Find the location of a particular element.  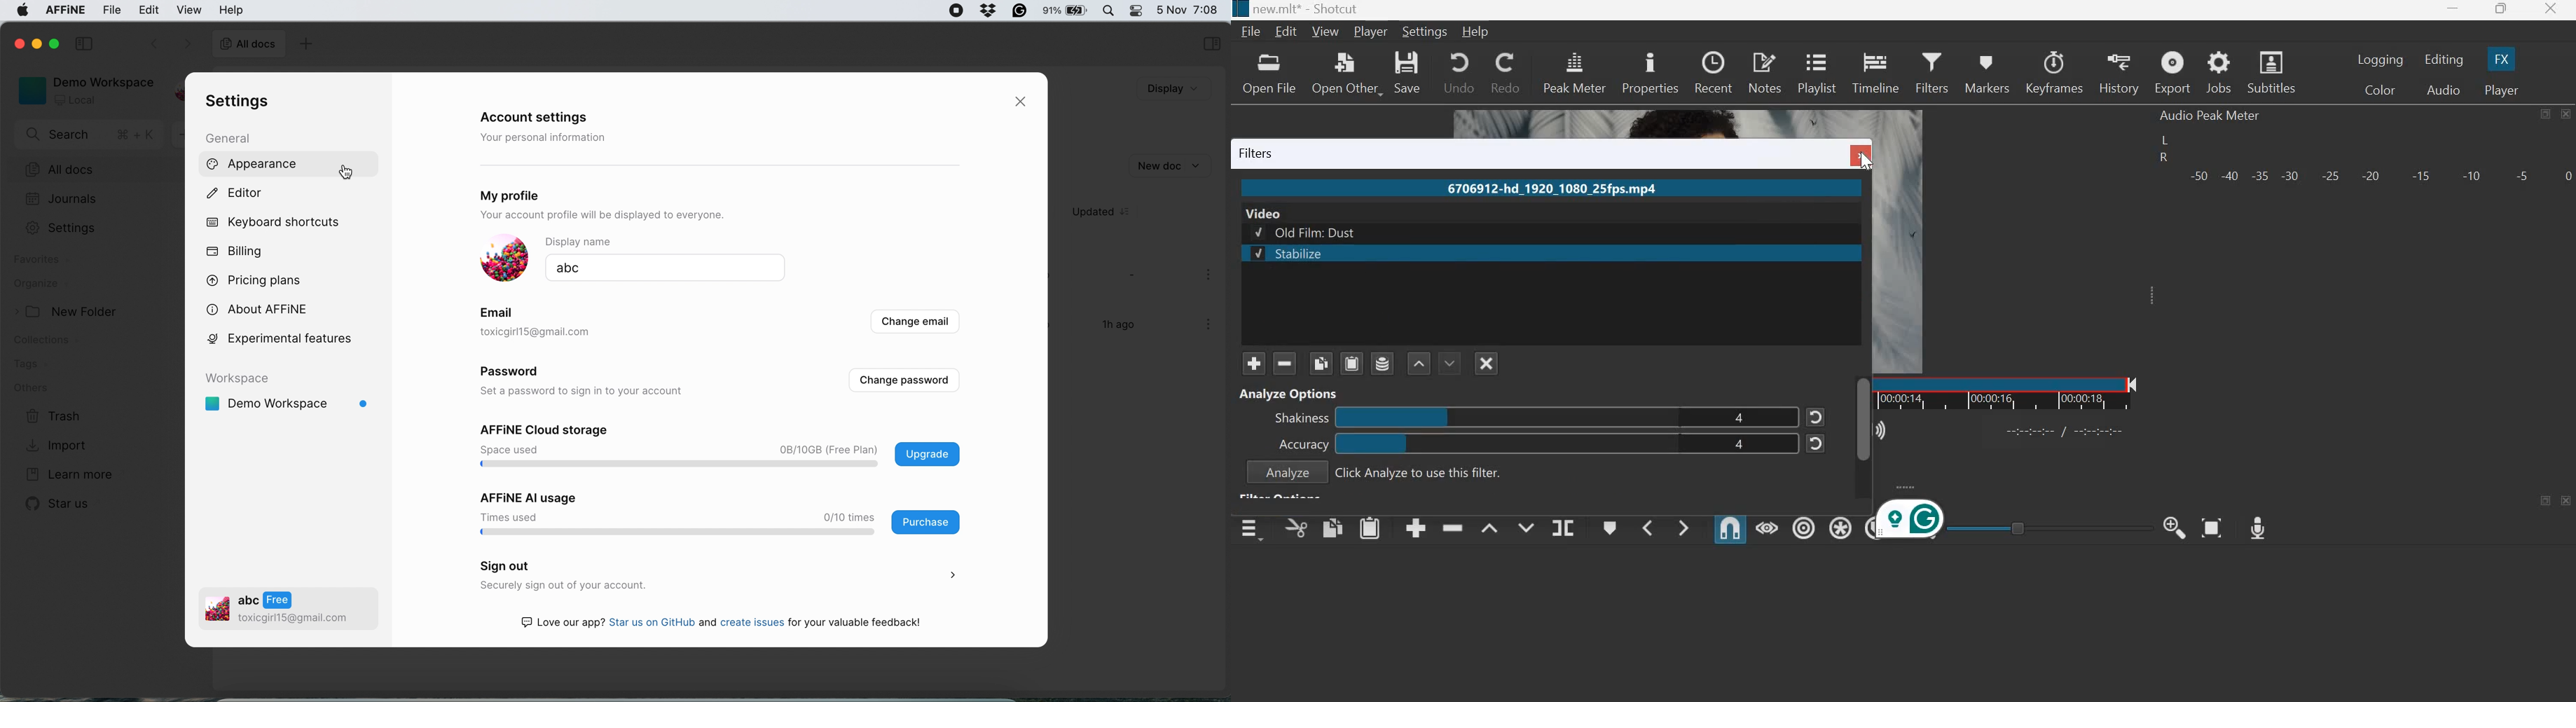

minimise is located at coordinates (34, 44).